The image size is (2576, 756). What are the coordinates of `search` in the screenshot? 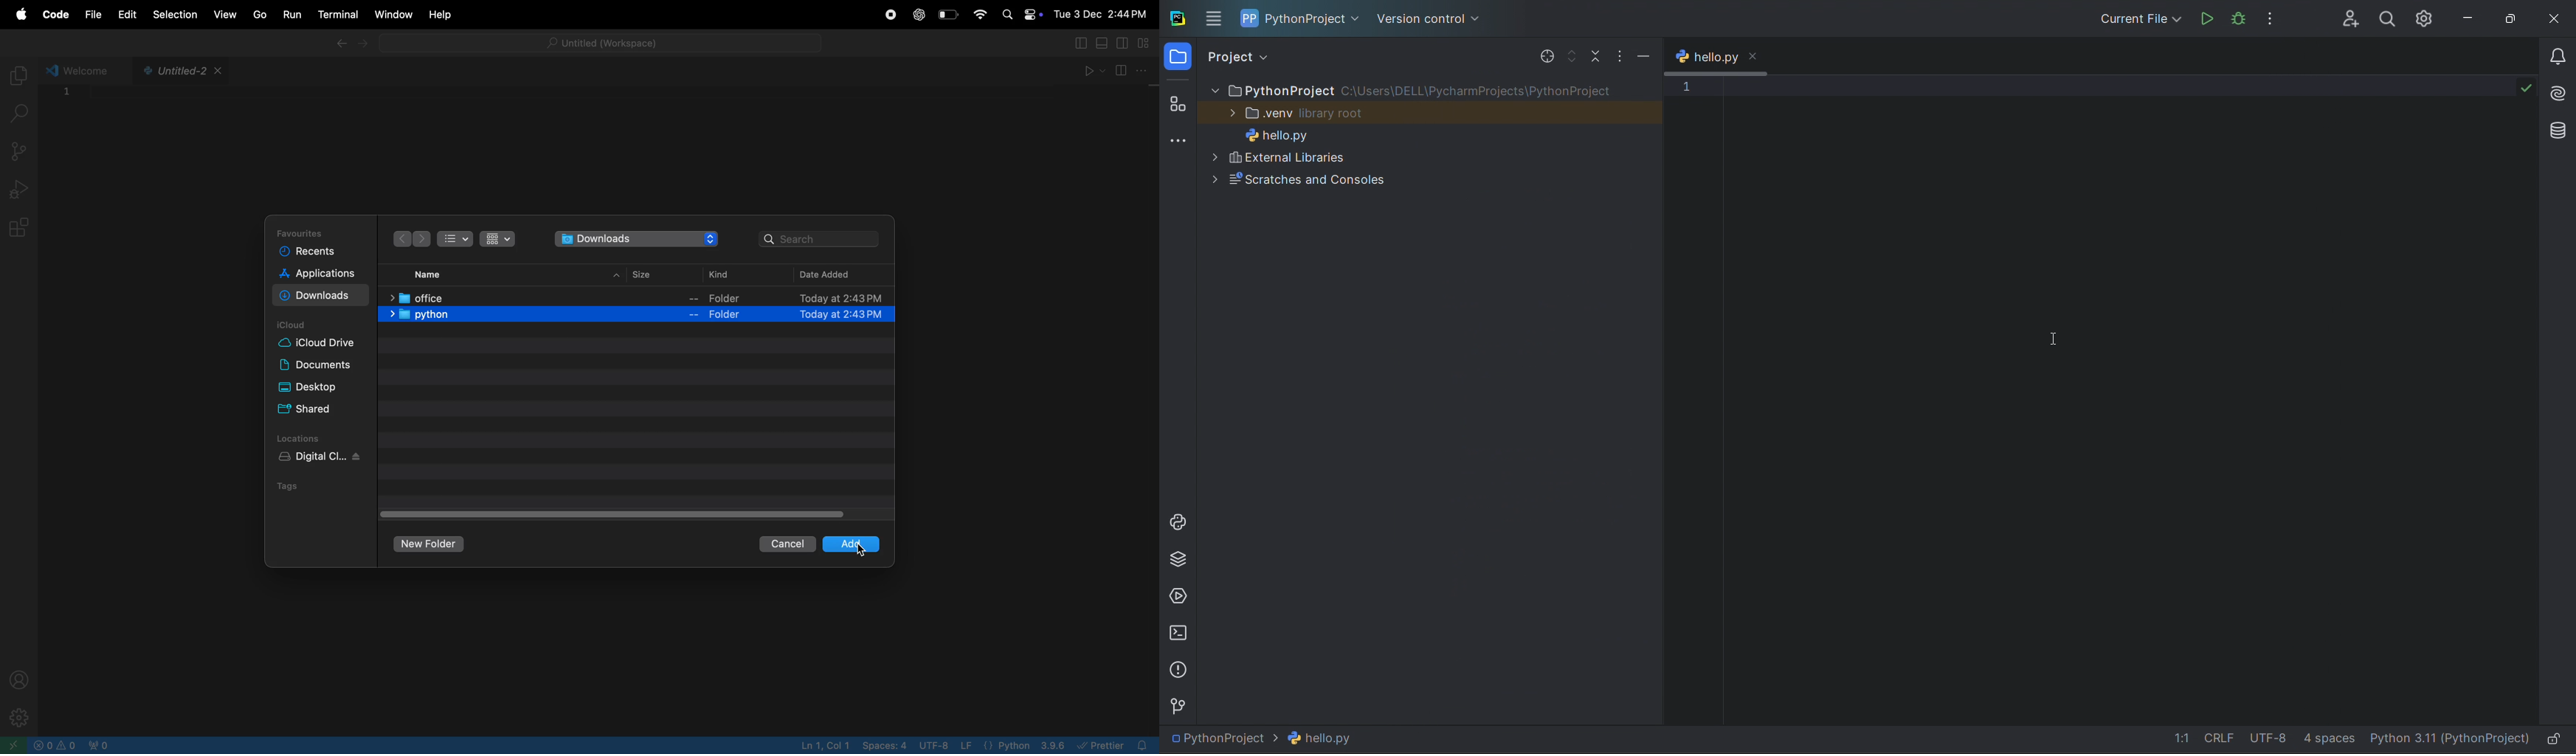 It's located at (821, 239).